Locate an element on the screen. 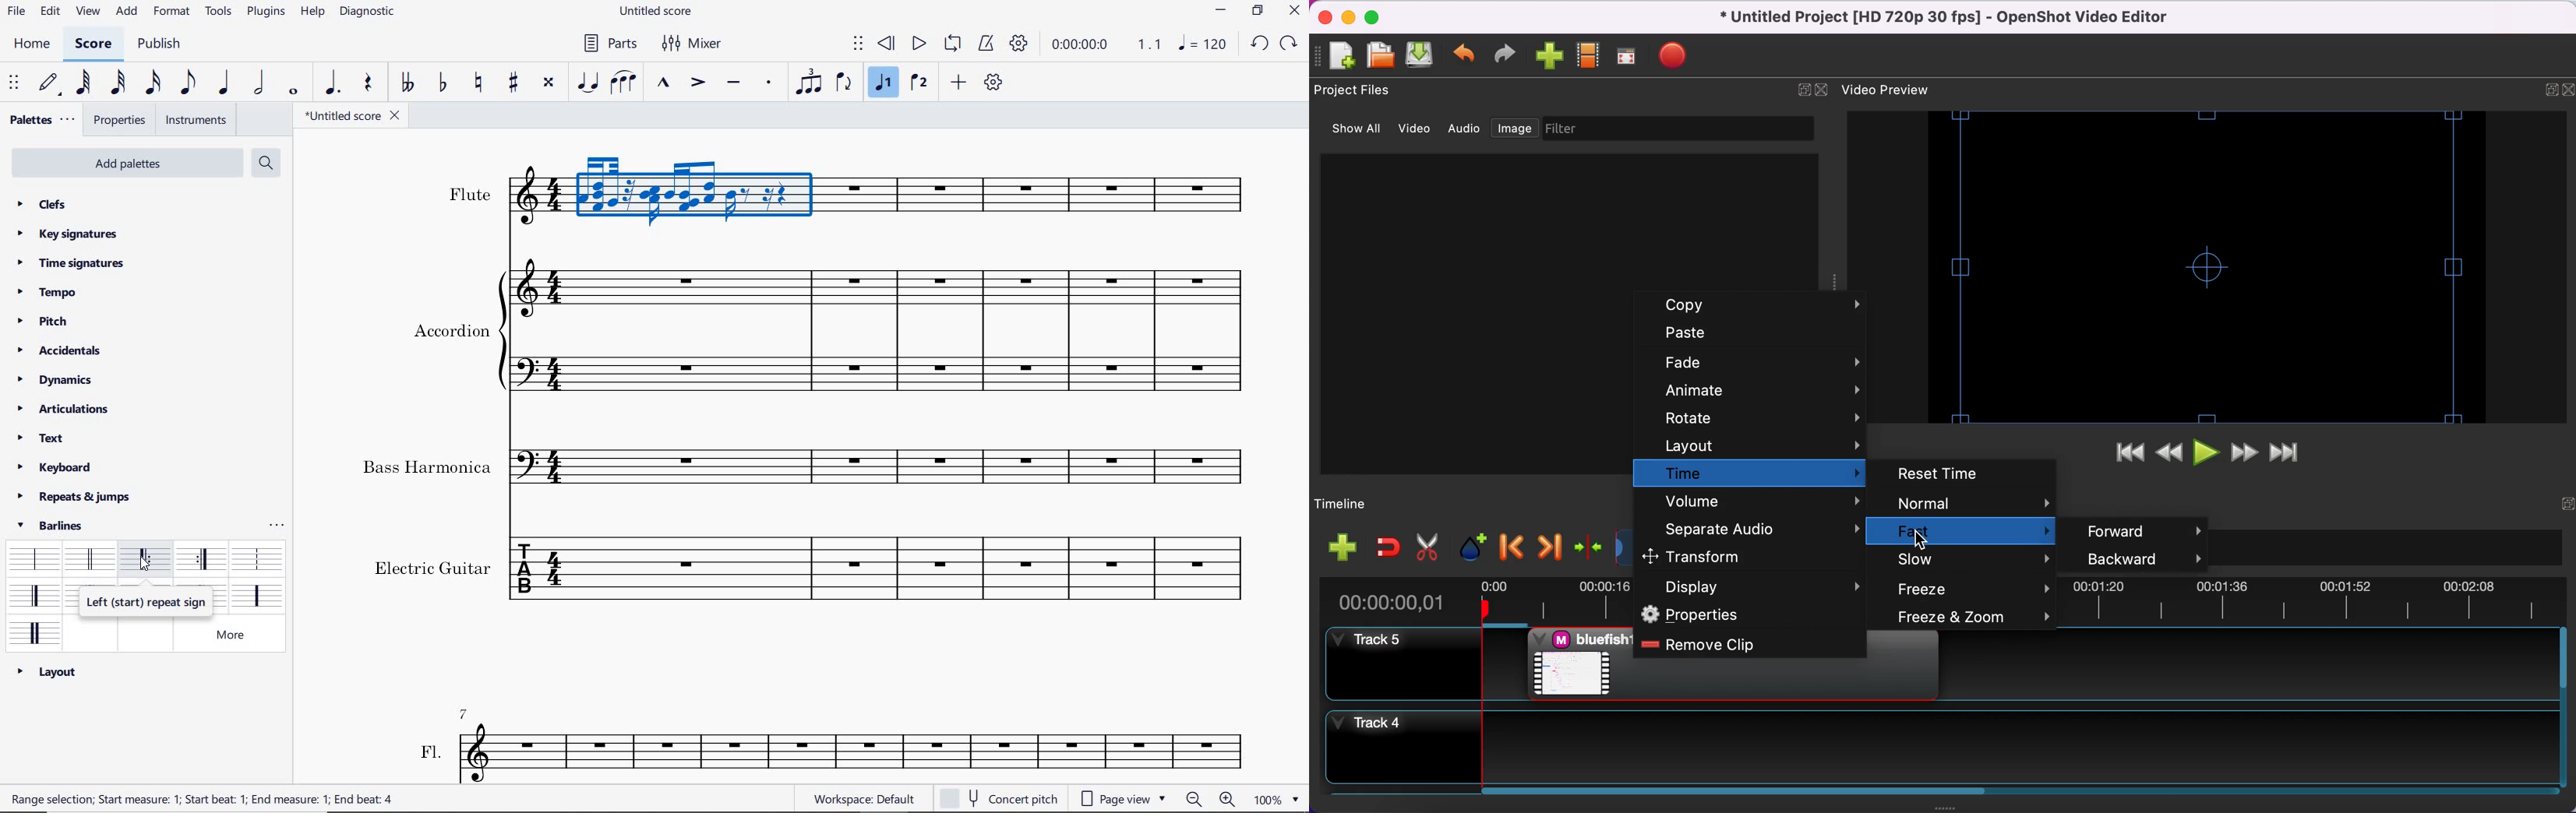 The image size is (2576, 840). 16th note is located at coordinates (154, 83).